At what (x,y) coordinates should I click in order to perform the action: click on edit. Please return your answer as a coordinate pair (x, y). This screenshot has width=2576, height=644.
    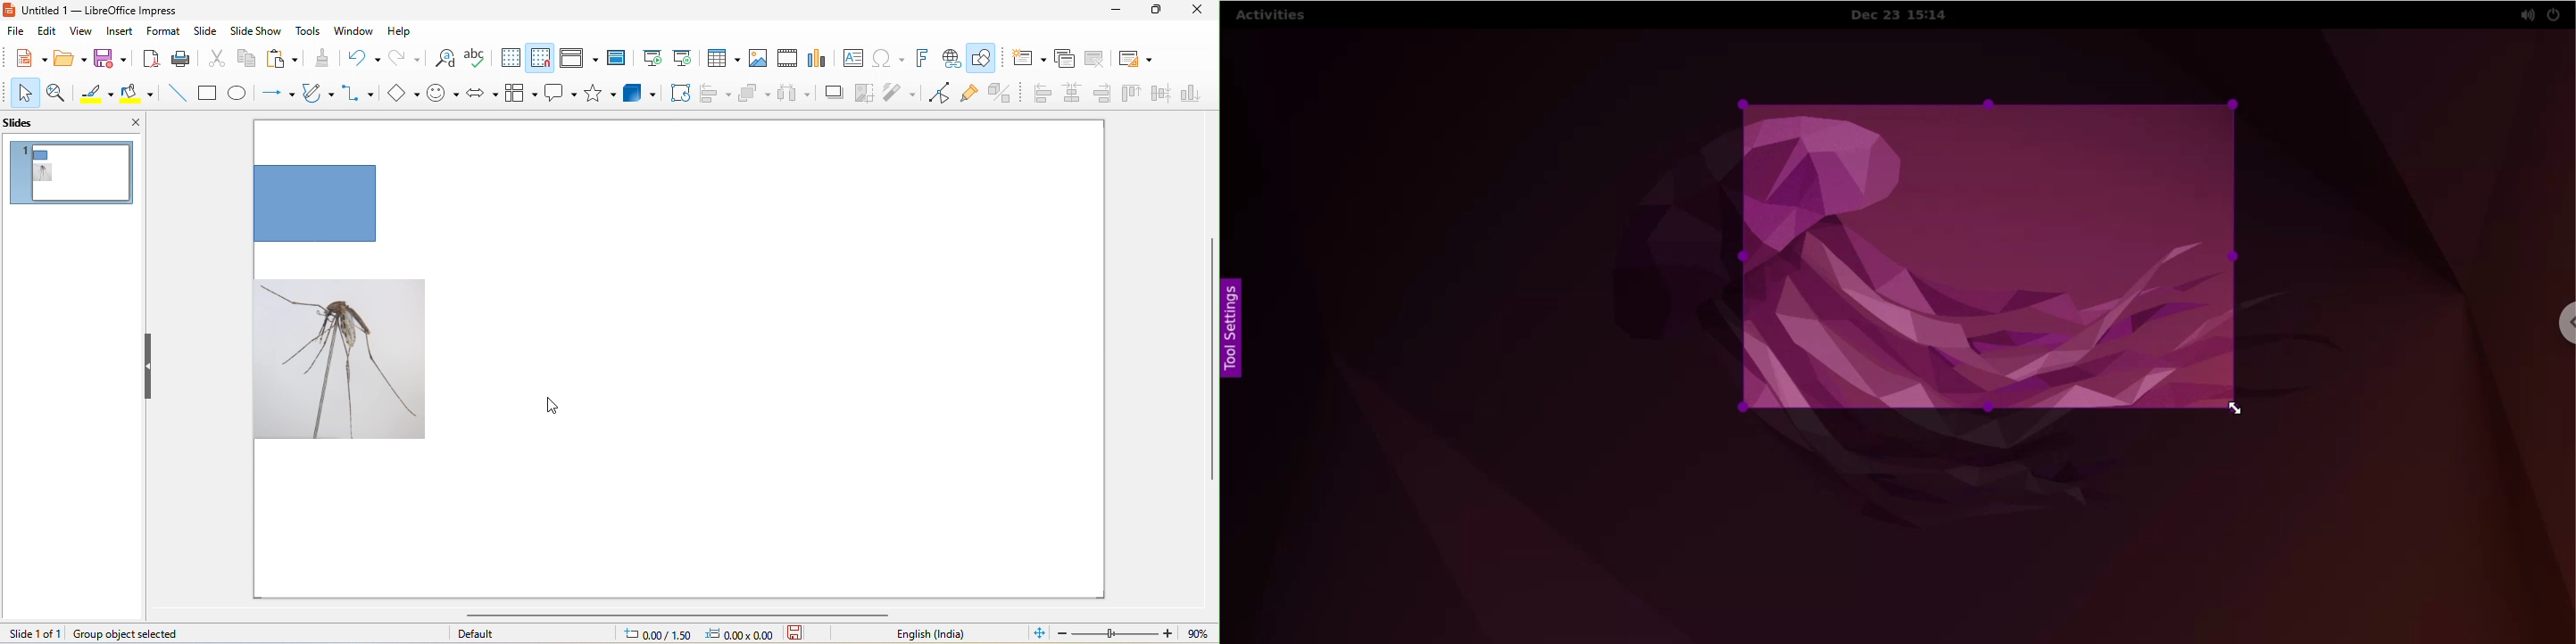
    Looking at the image, I should click on (47, 32).